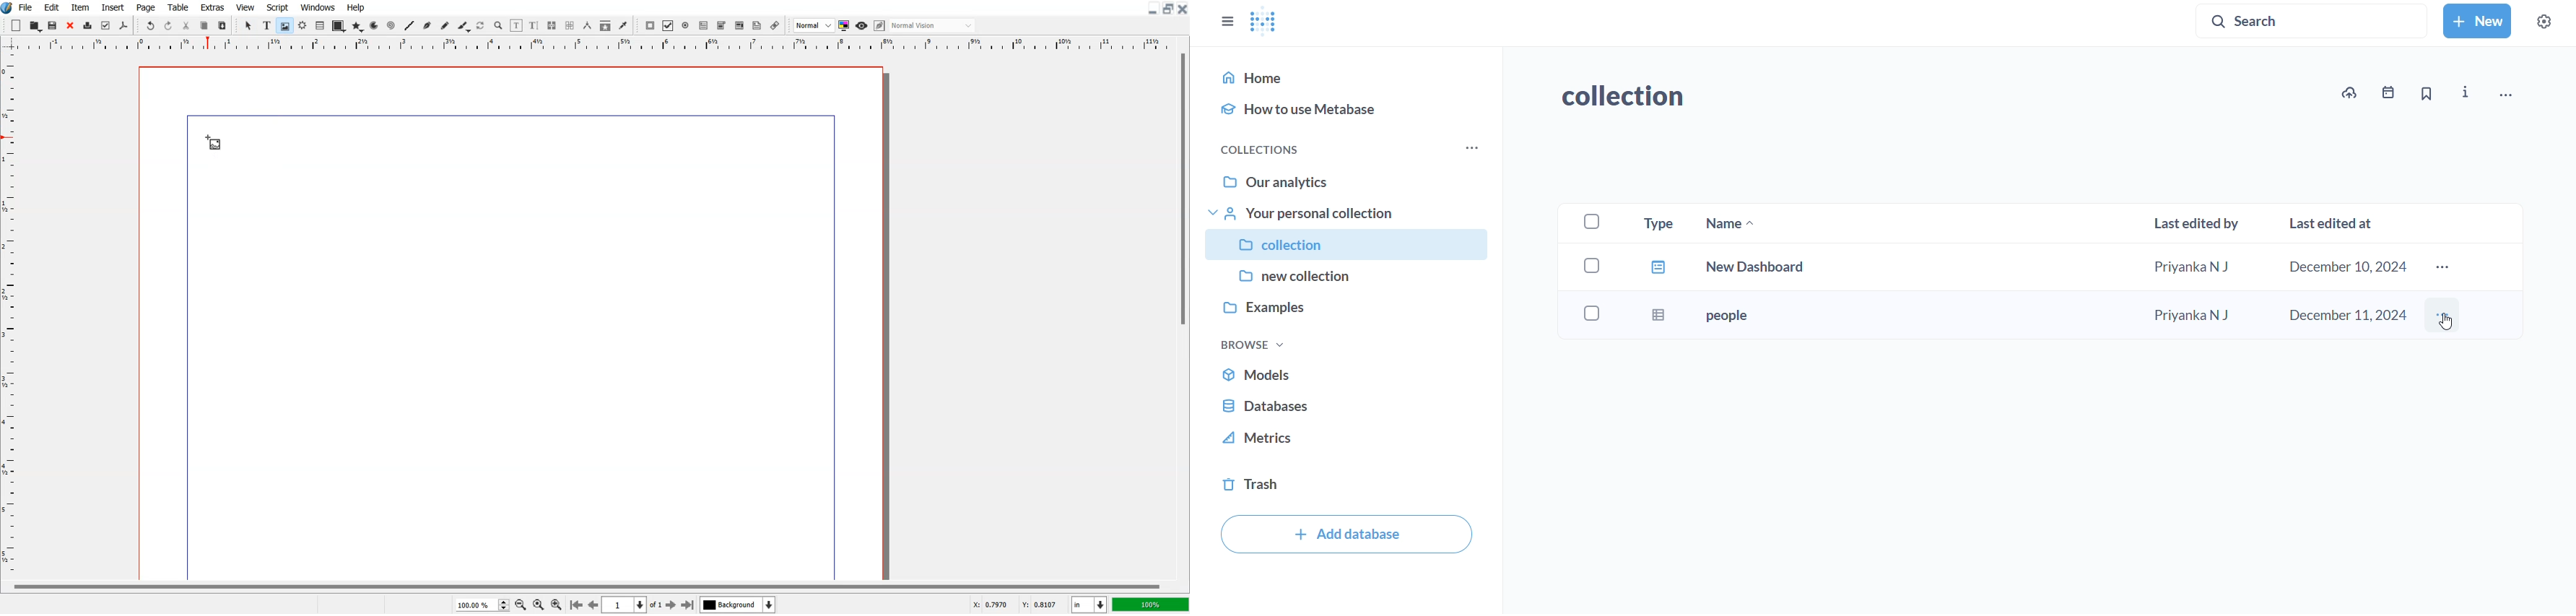 The width and height of the screenshot is (2576, 616). What do you see at coordinates (668, 25) in the screenshot?
I see `PDF Check Box` at bounding box center [668, 25].